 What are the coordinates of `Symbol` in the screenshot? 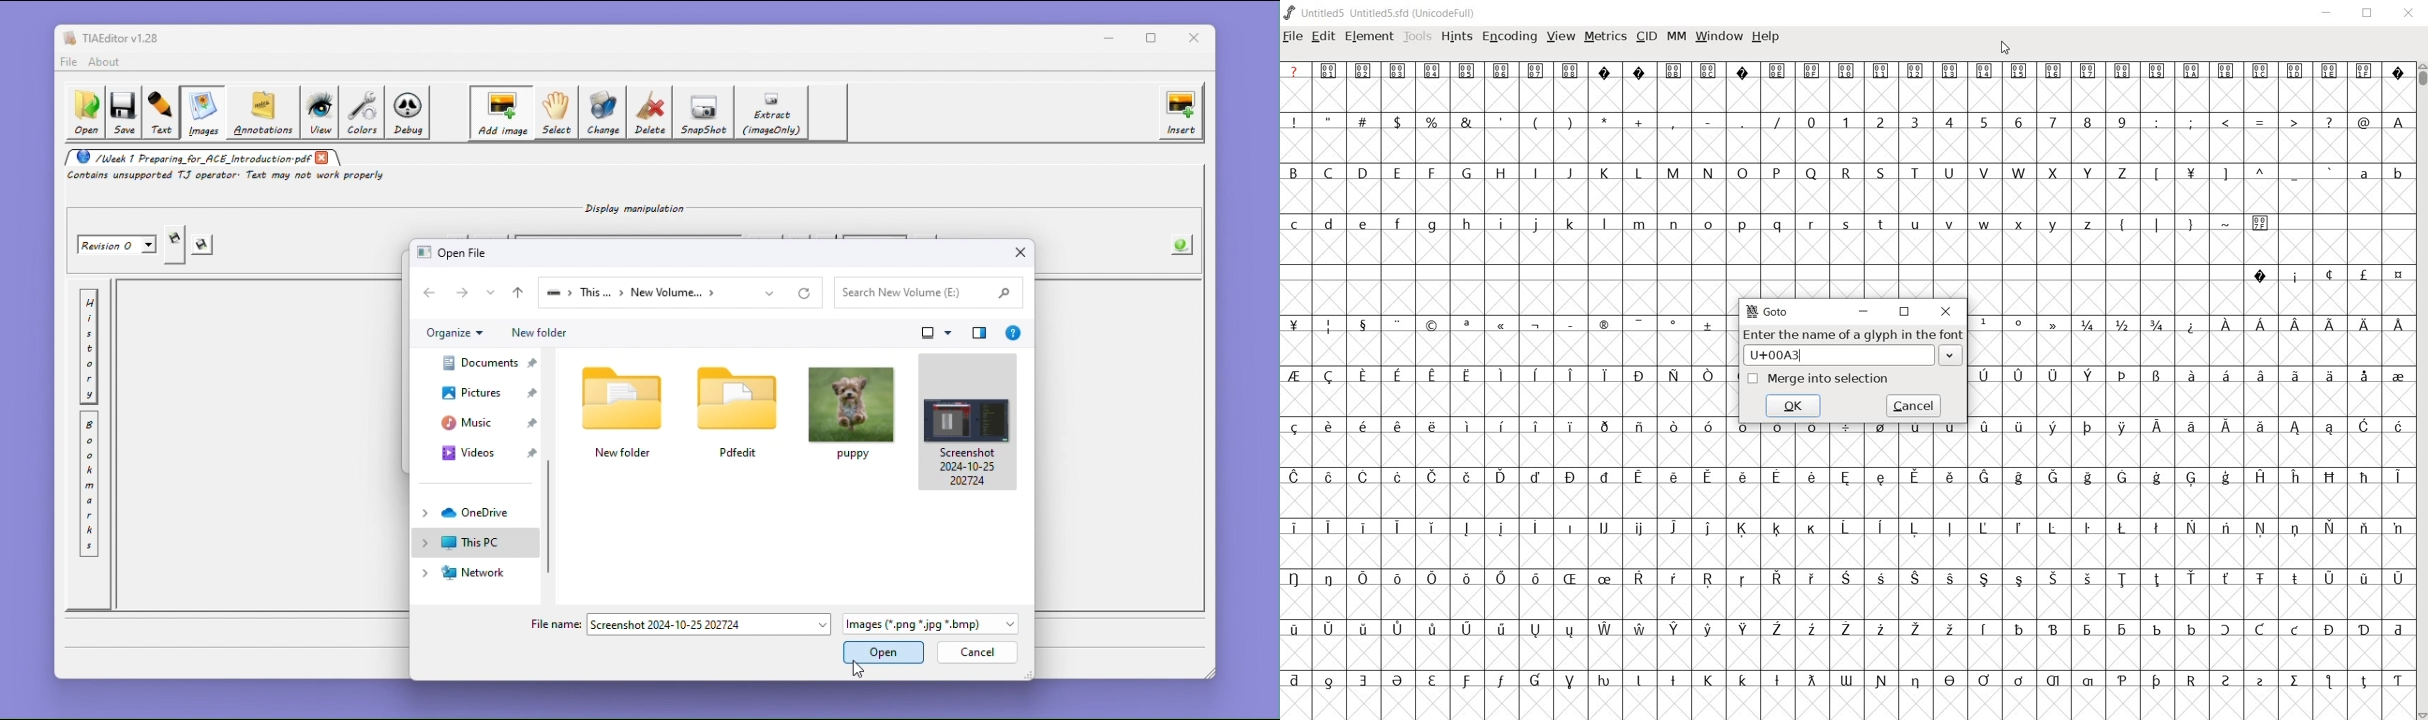 It's located at (1432, 325).